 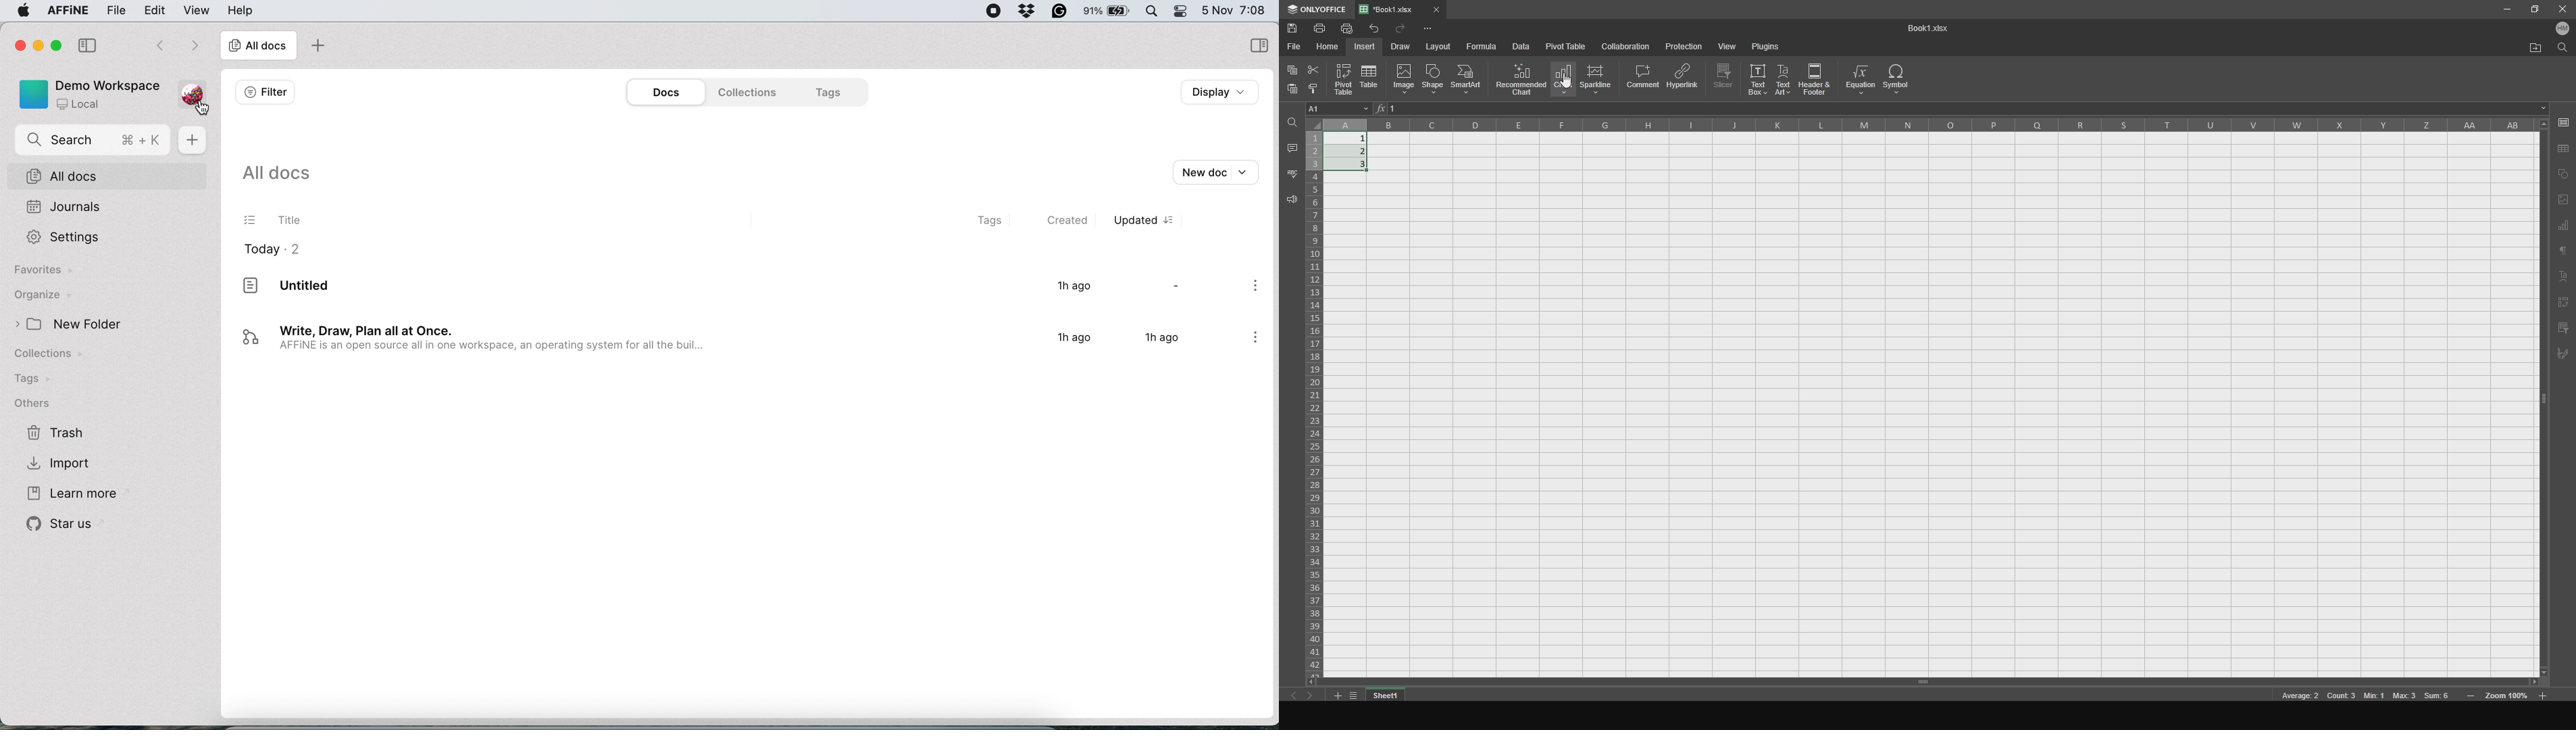 I want to click on tags, so click(x=986, y=221).